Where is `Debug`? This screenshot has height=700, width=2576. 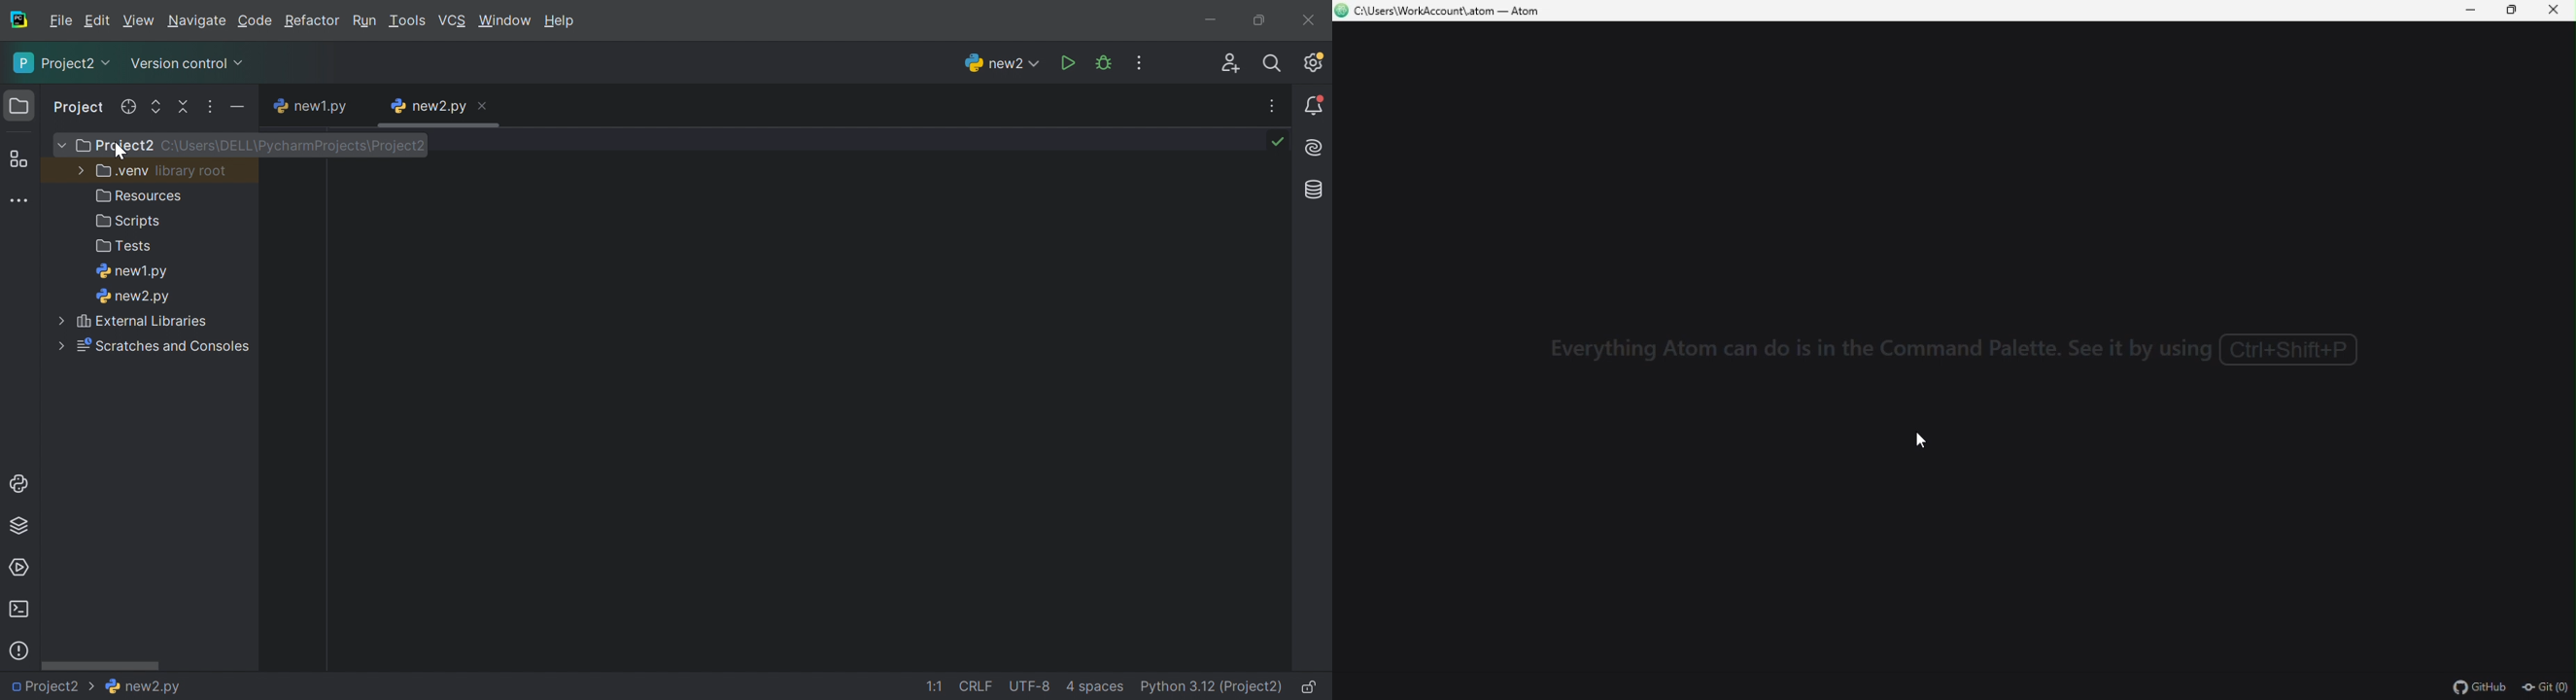
Debug is located at coordinates (1104, 63).